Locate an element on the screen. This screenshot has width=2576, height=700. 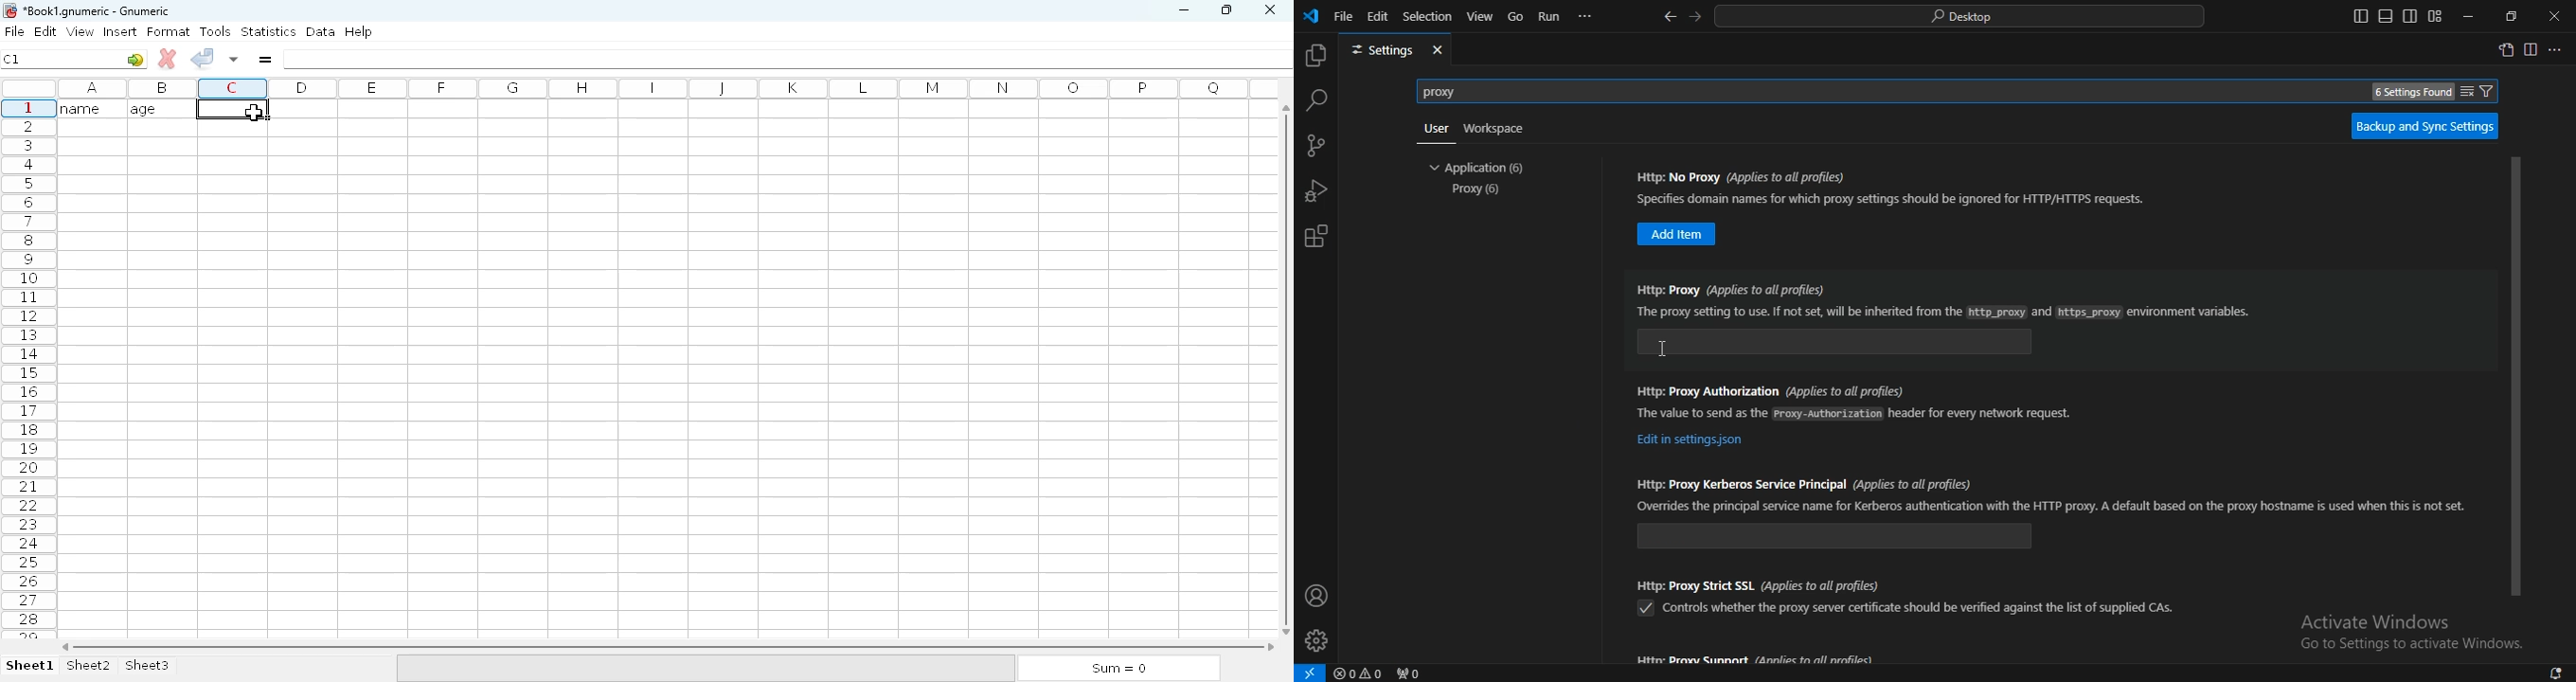
sheet3 is located at coordinates (147, 666).